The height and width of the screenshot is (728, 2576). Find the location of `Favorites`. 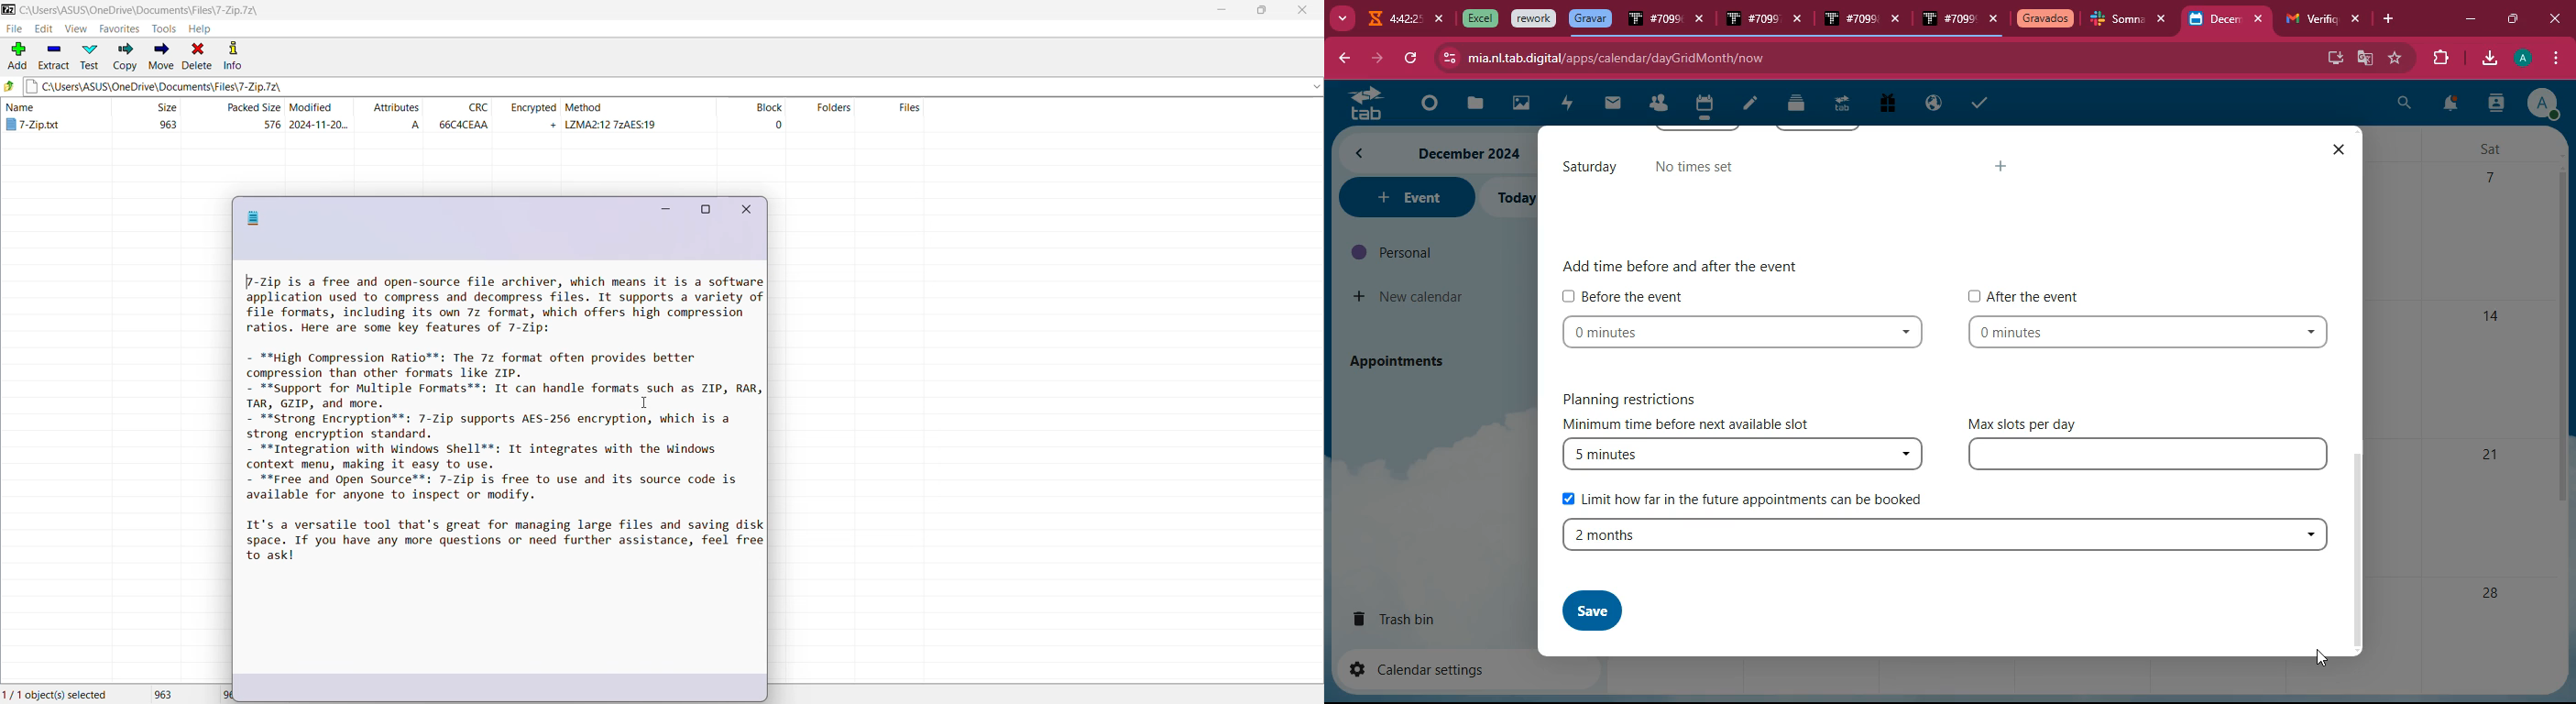

Favorites is located at coordinates (120, 29).